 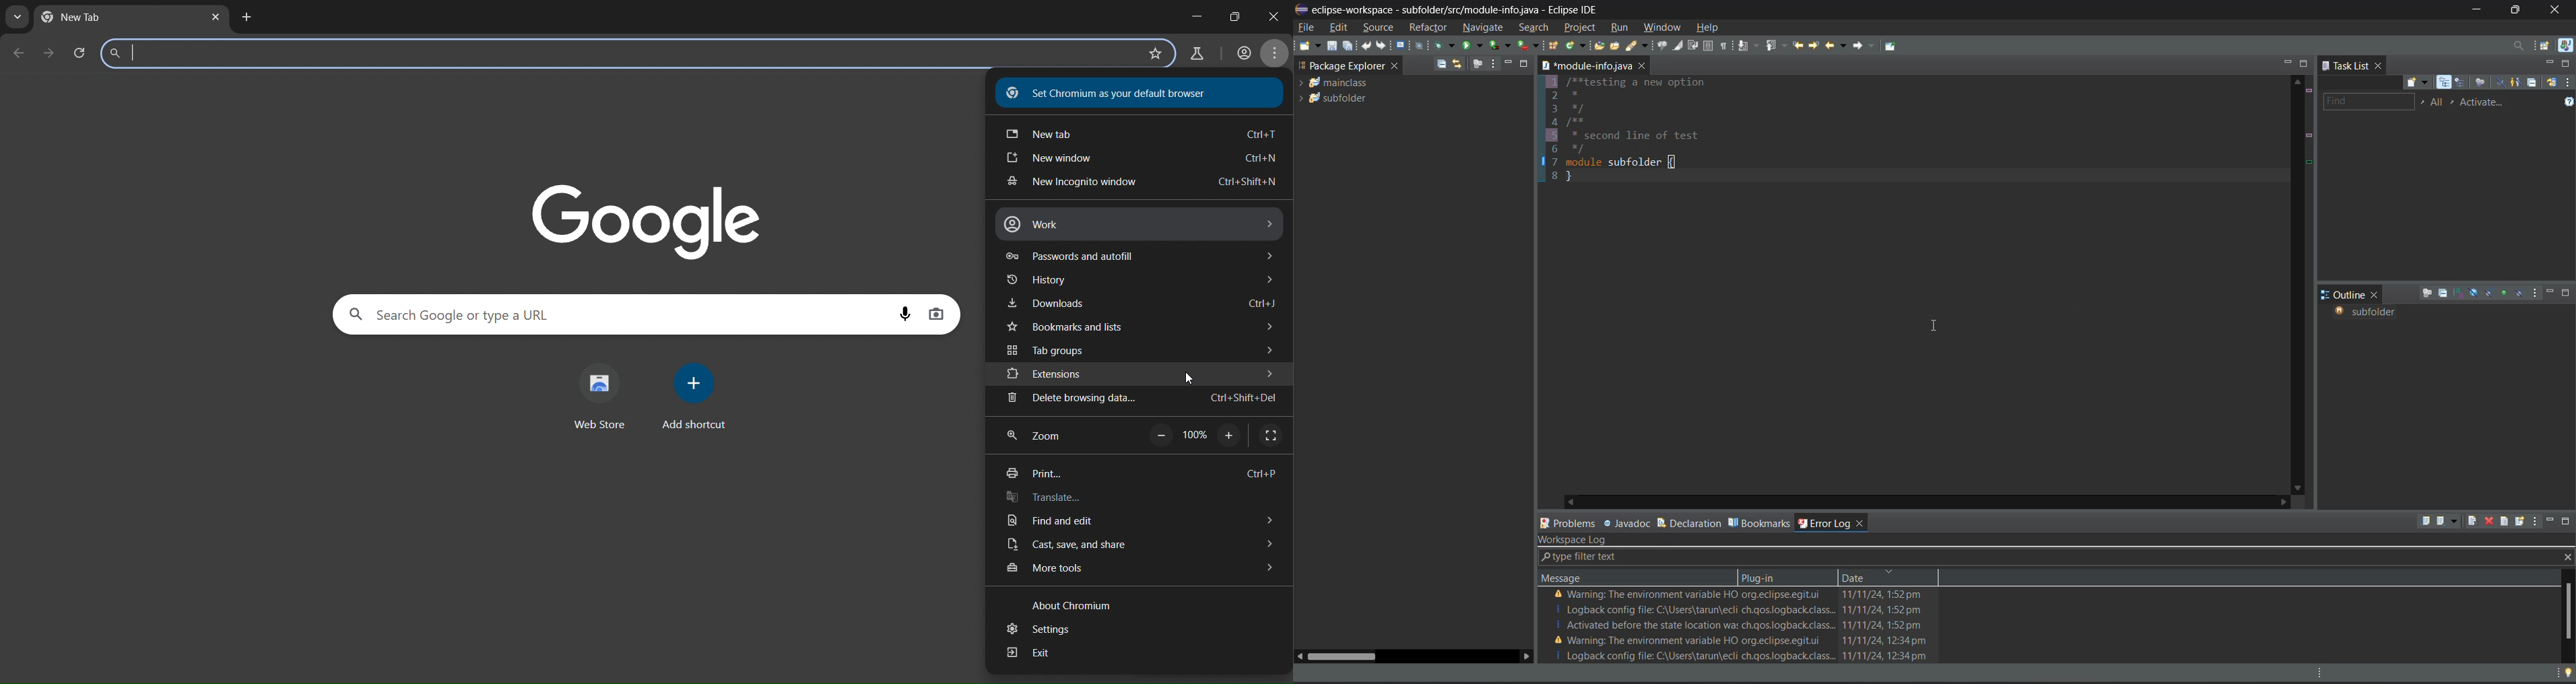 I want to click on minimize, so click(x=2475, y=10).